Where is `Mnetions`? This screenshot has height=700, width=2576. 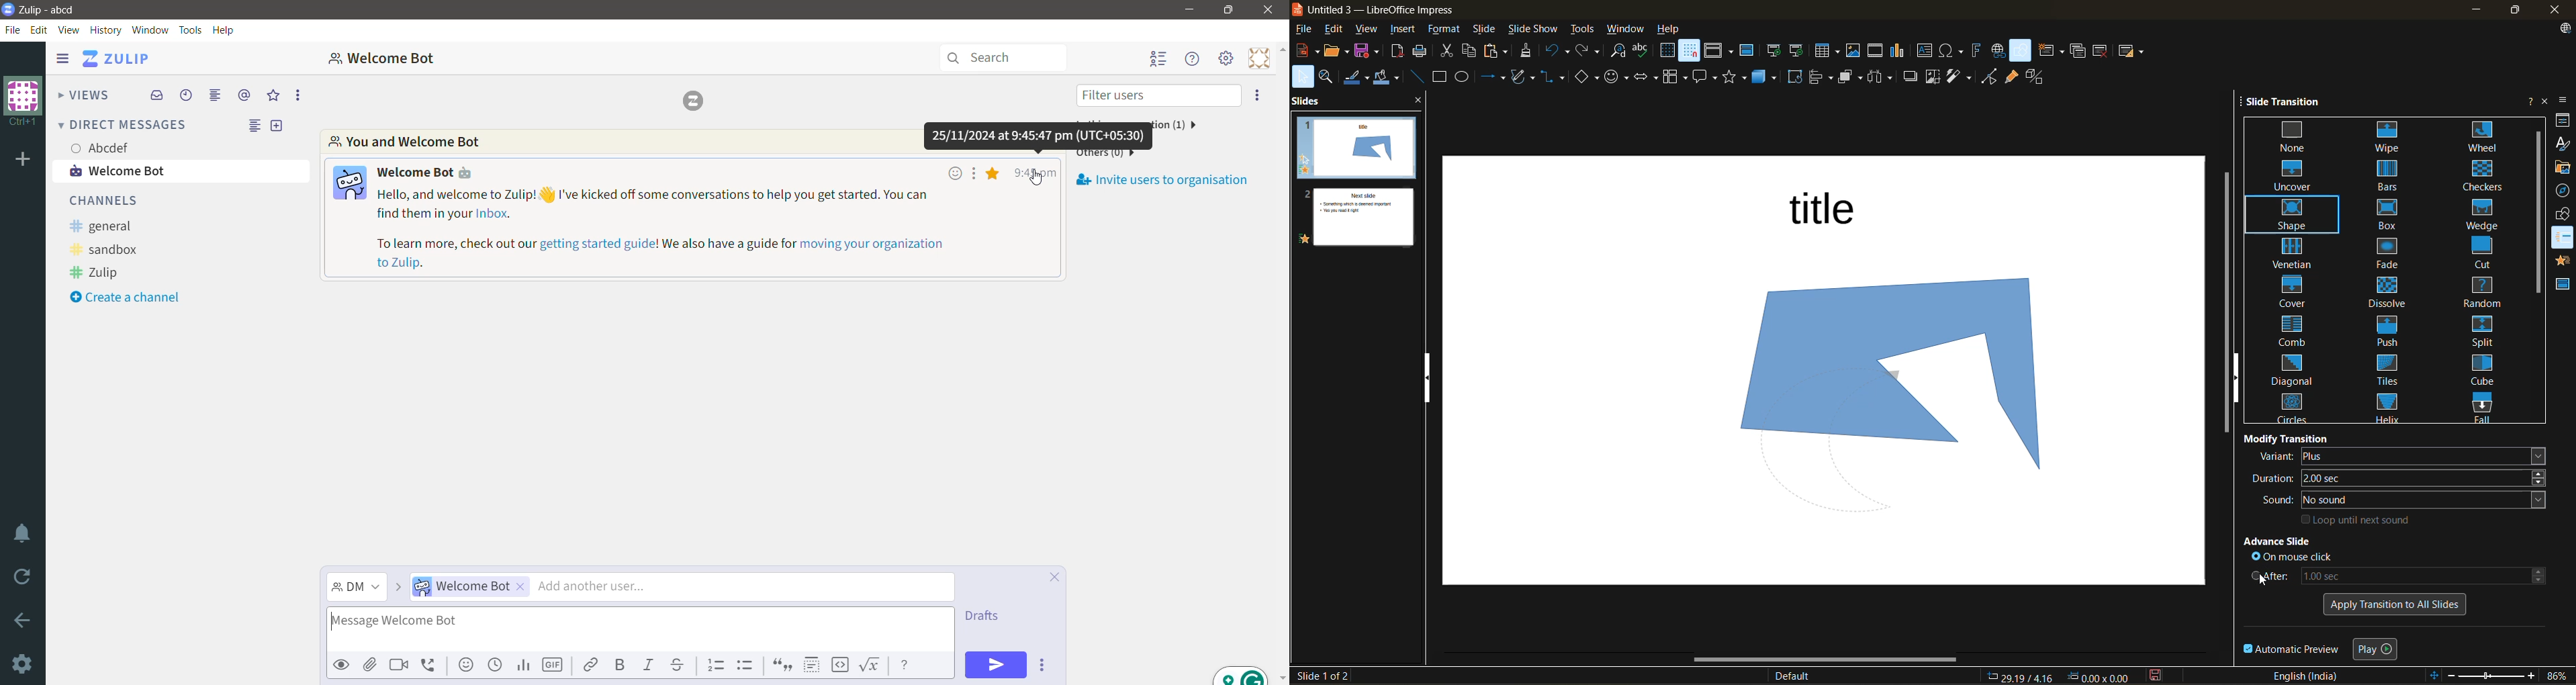 Mnetions is located at coordinates (244, 96).